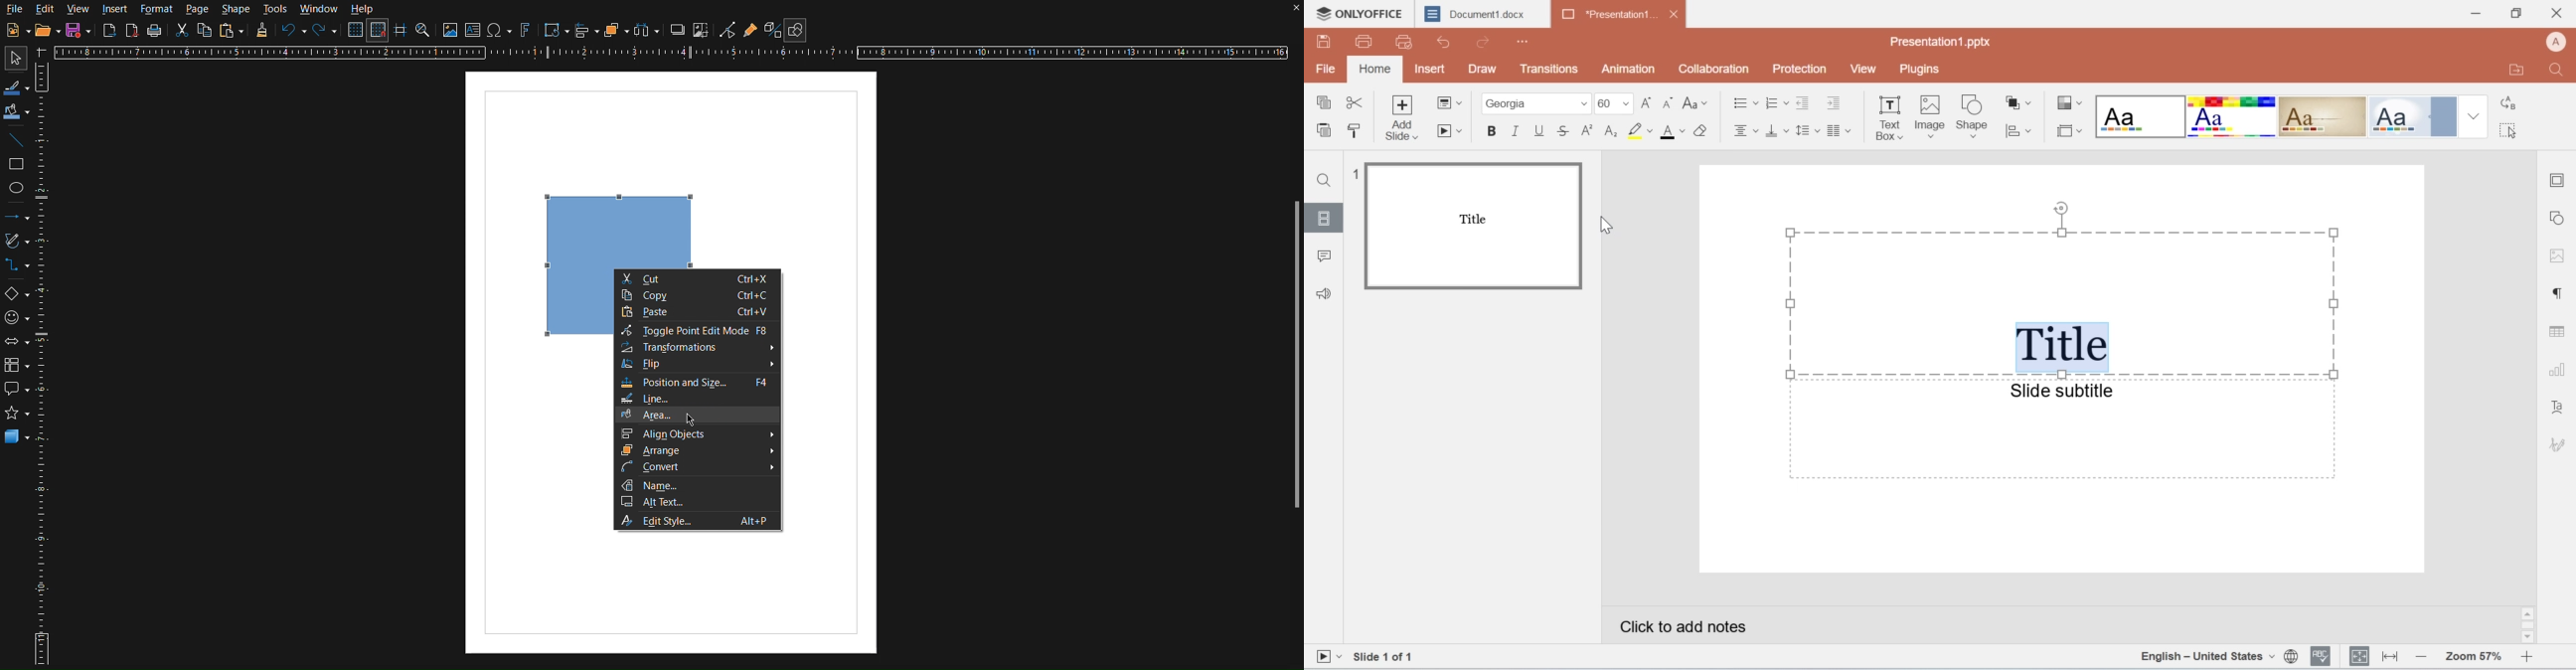 The image size is (2576, 672). What do you see at coordinates (450, 31) in the screenshot?
I see `Insert Image` at bounding box center [450, 31].